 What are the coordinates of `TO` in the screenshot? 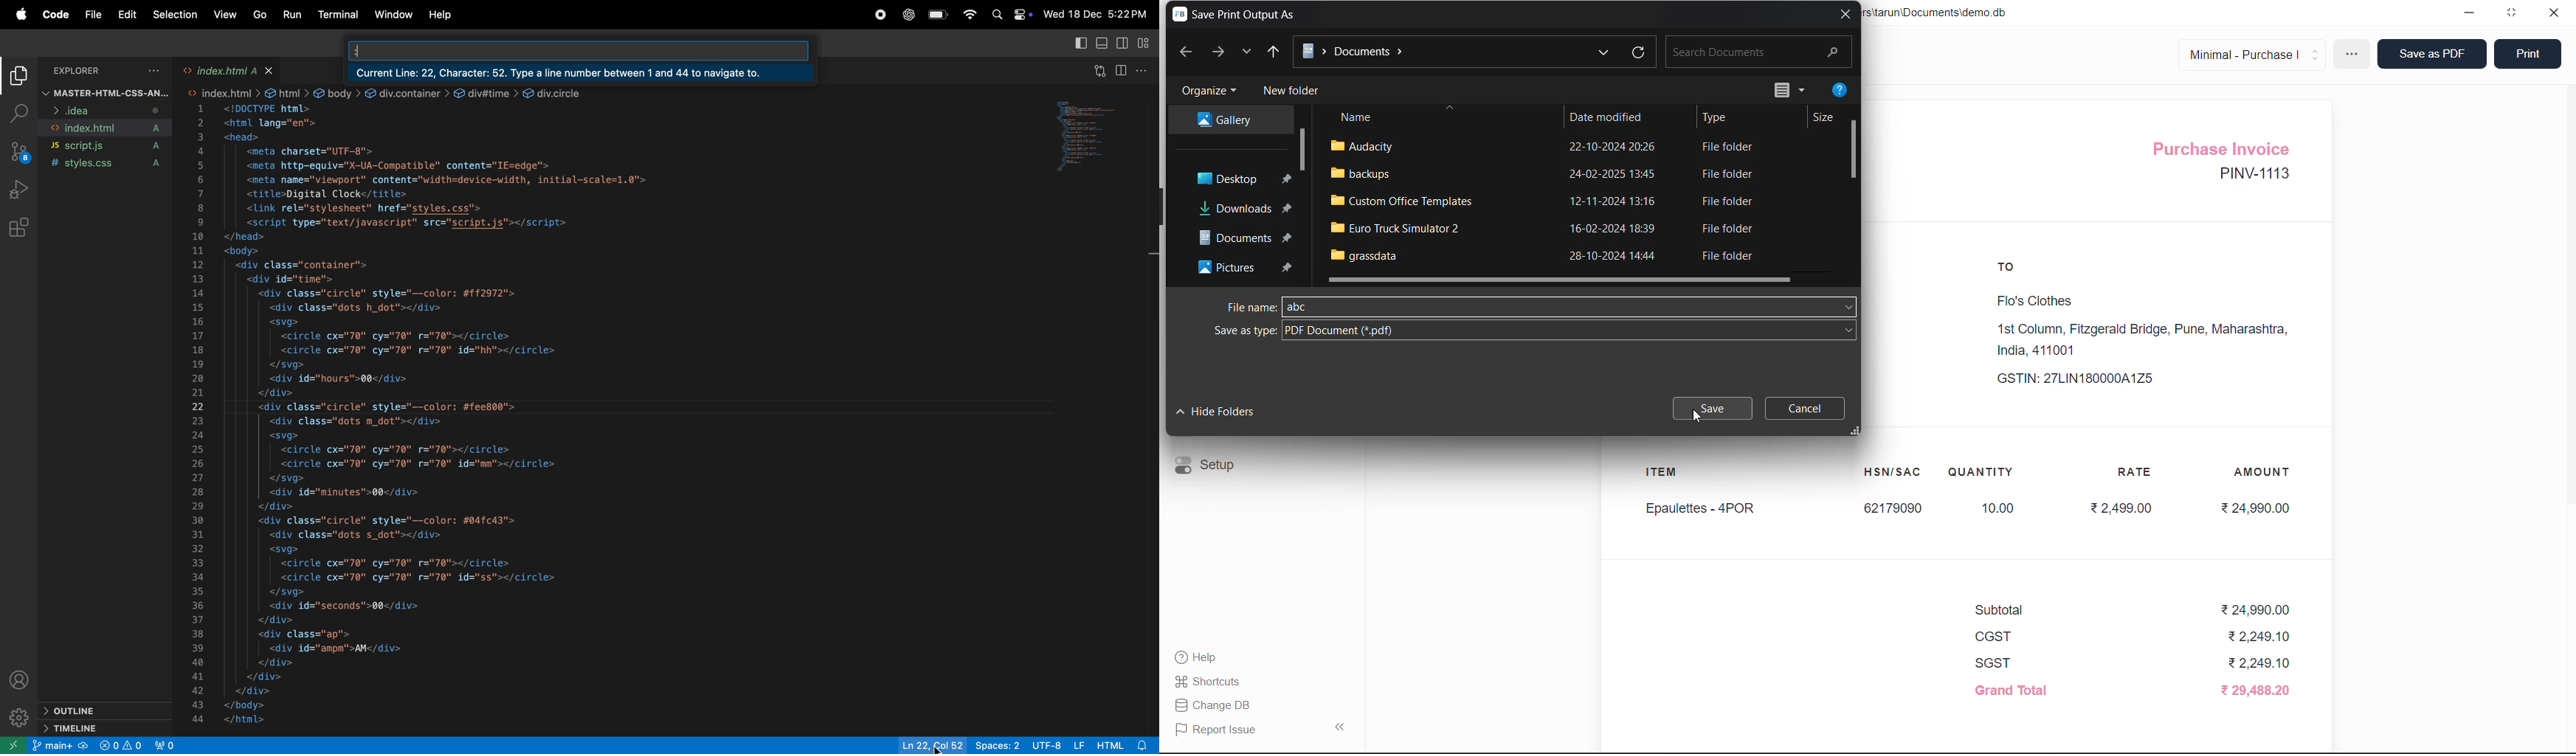 It's located at (2012, 271).